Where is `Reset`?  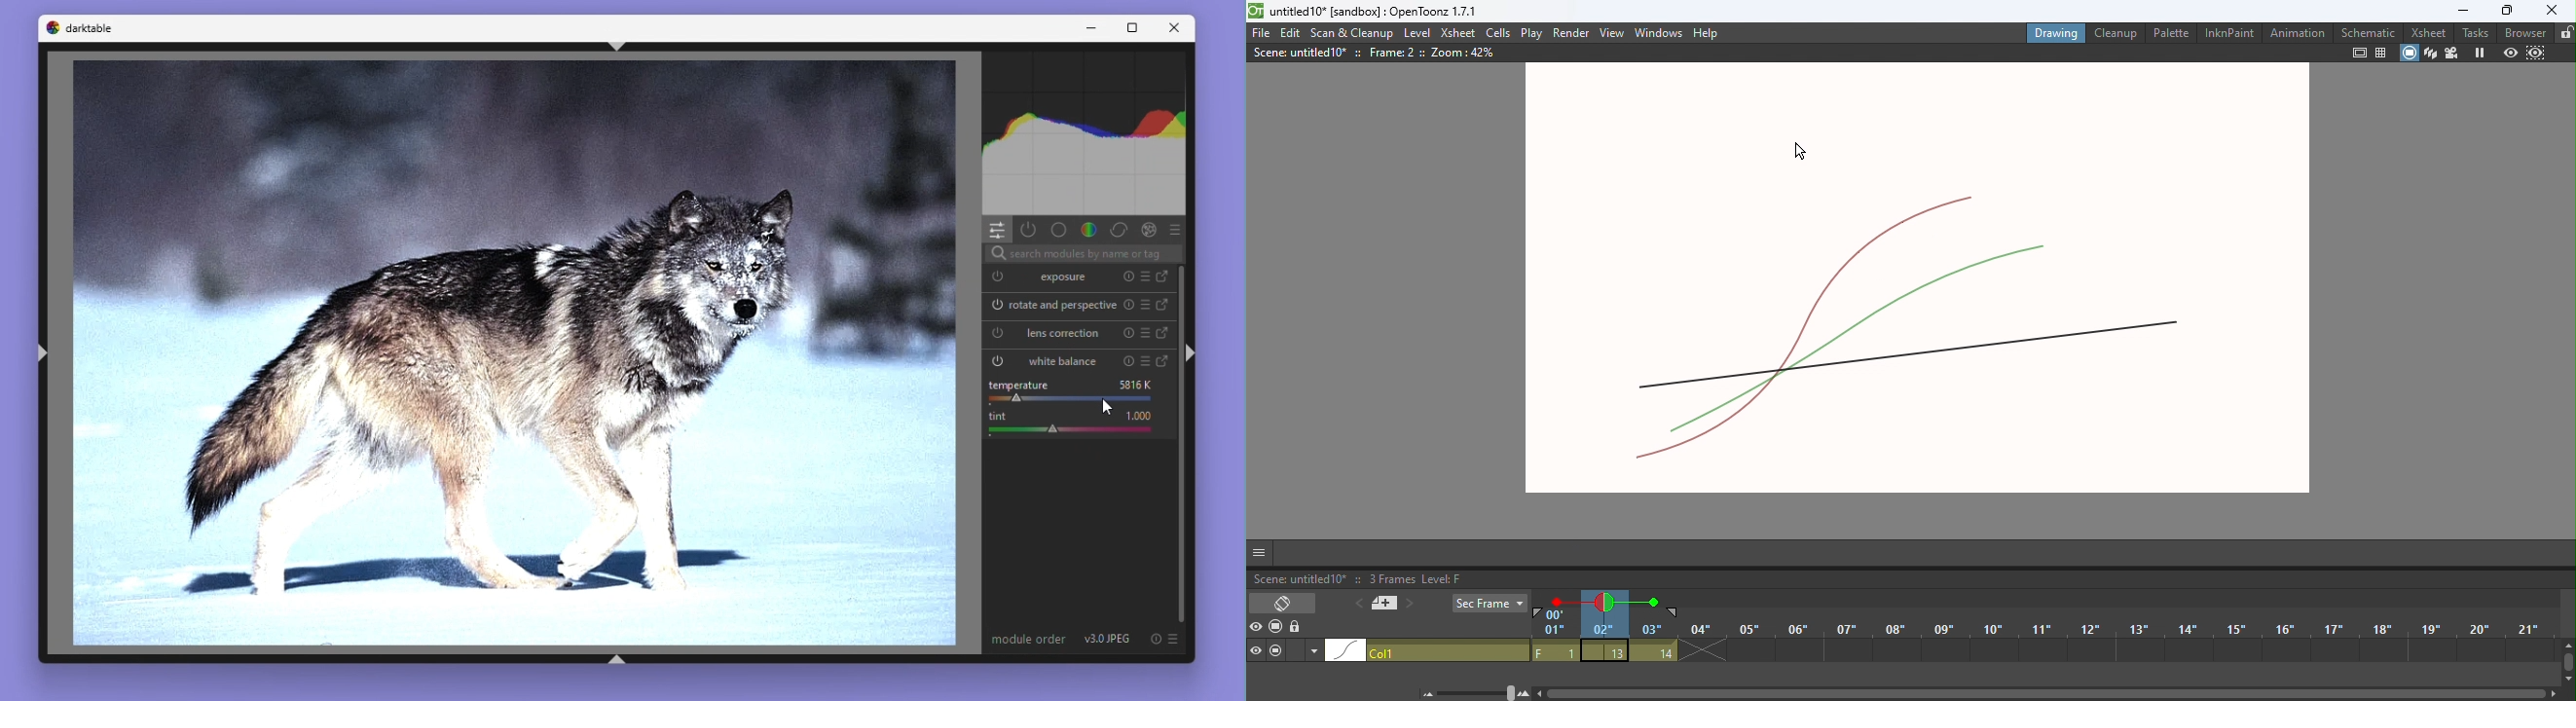
Reset is located at coordinates (1131, 307).